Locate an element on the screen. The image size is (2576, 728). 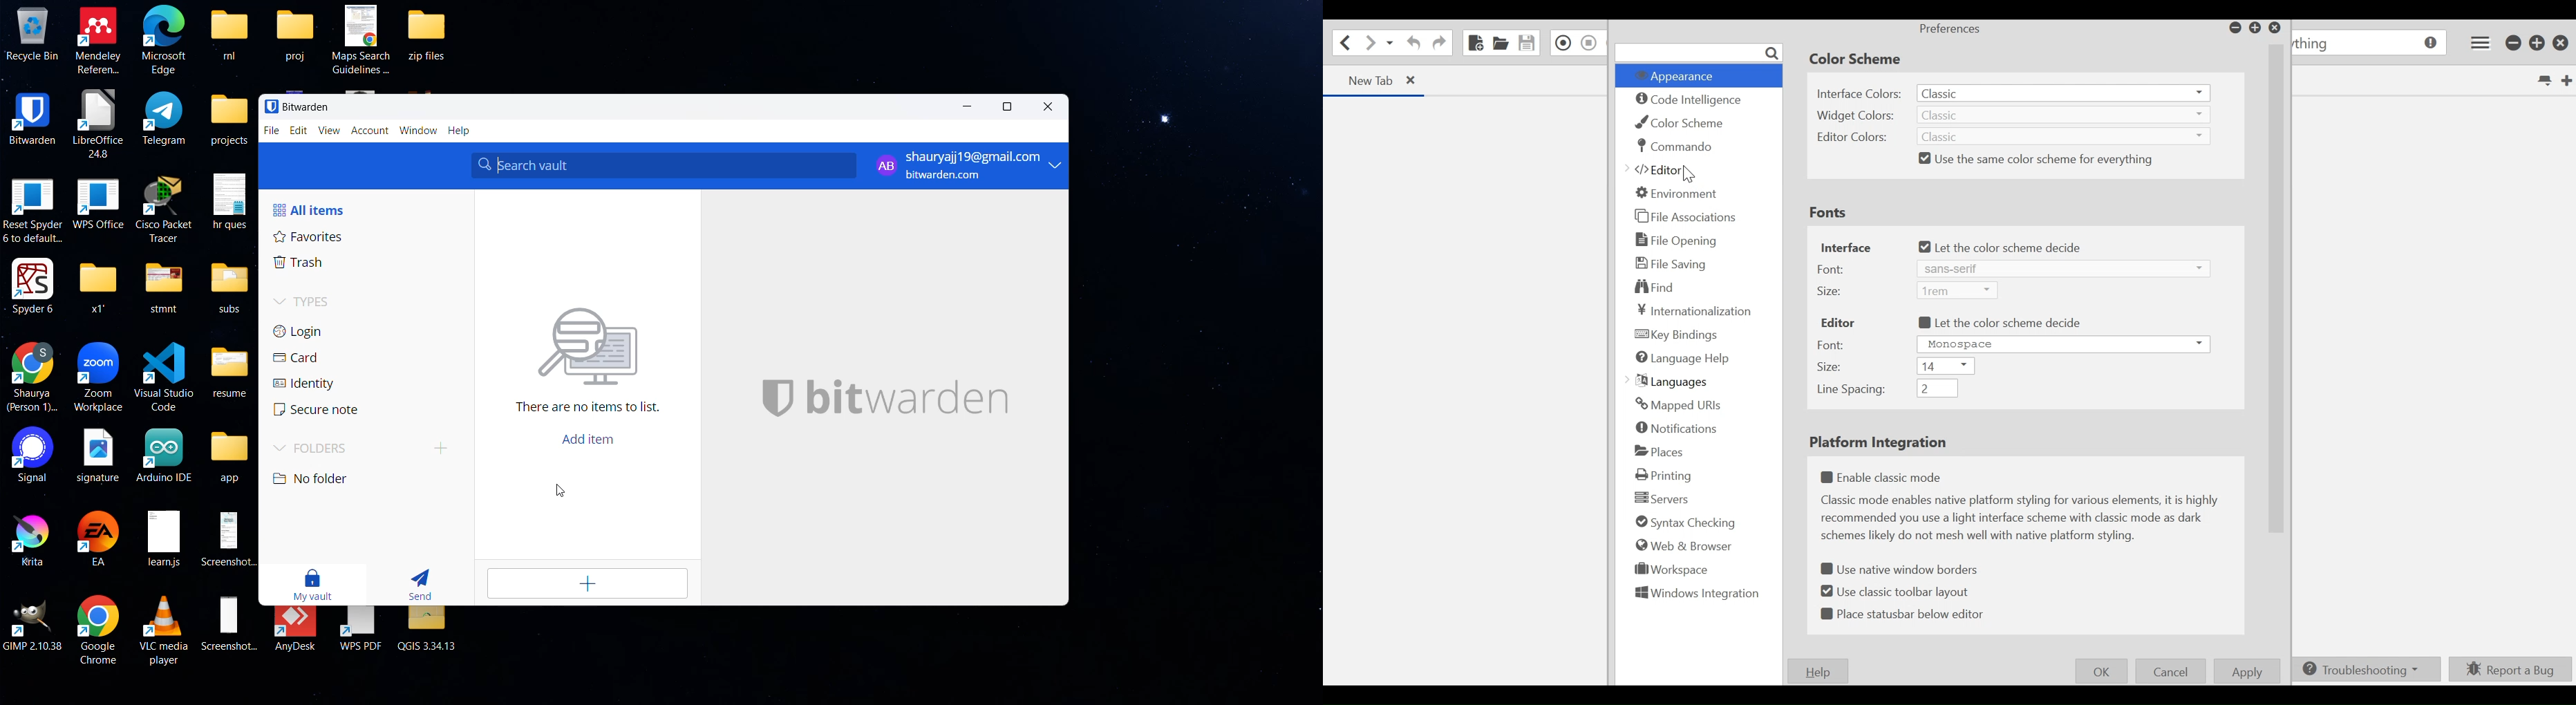
Bitwarden is located at coordinates (297, 106).